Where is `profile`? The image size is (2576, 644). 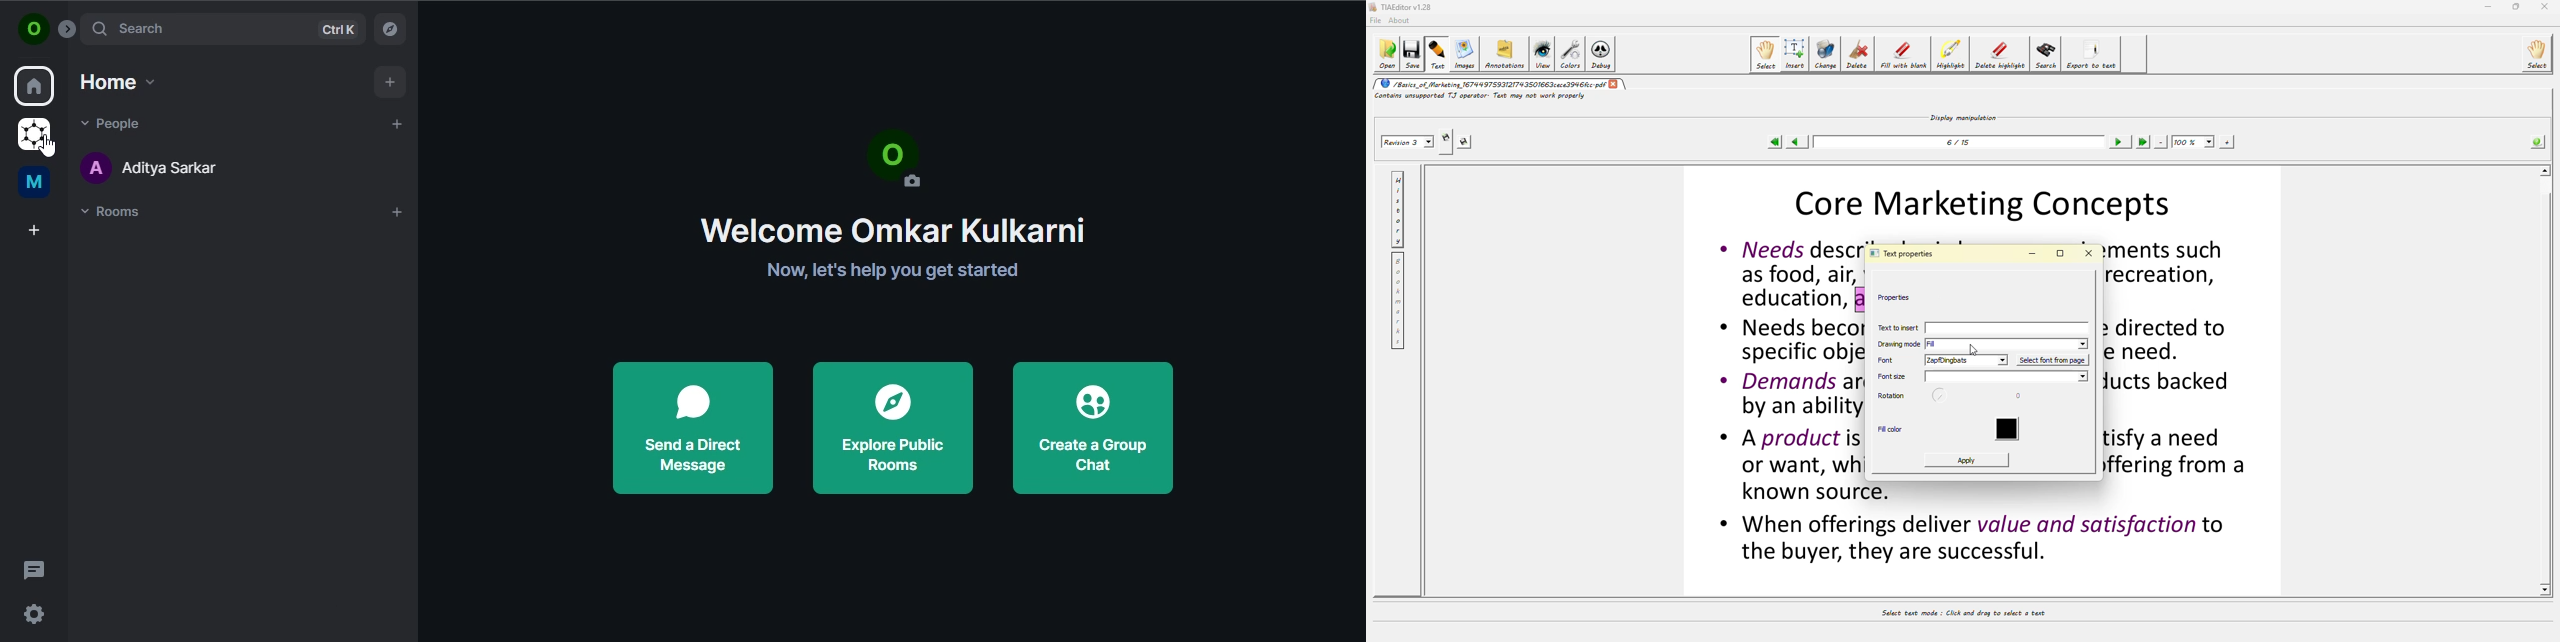
profile is located at coordinates (904, 155).